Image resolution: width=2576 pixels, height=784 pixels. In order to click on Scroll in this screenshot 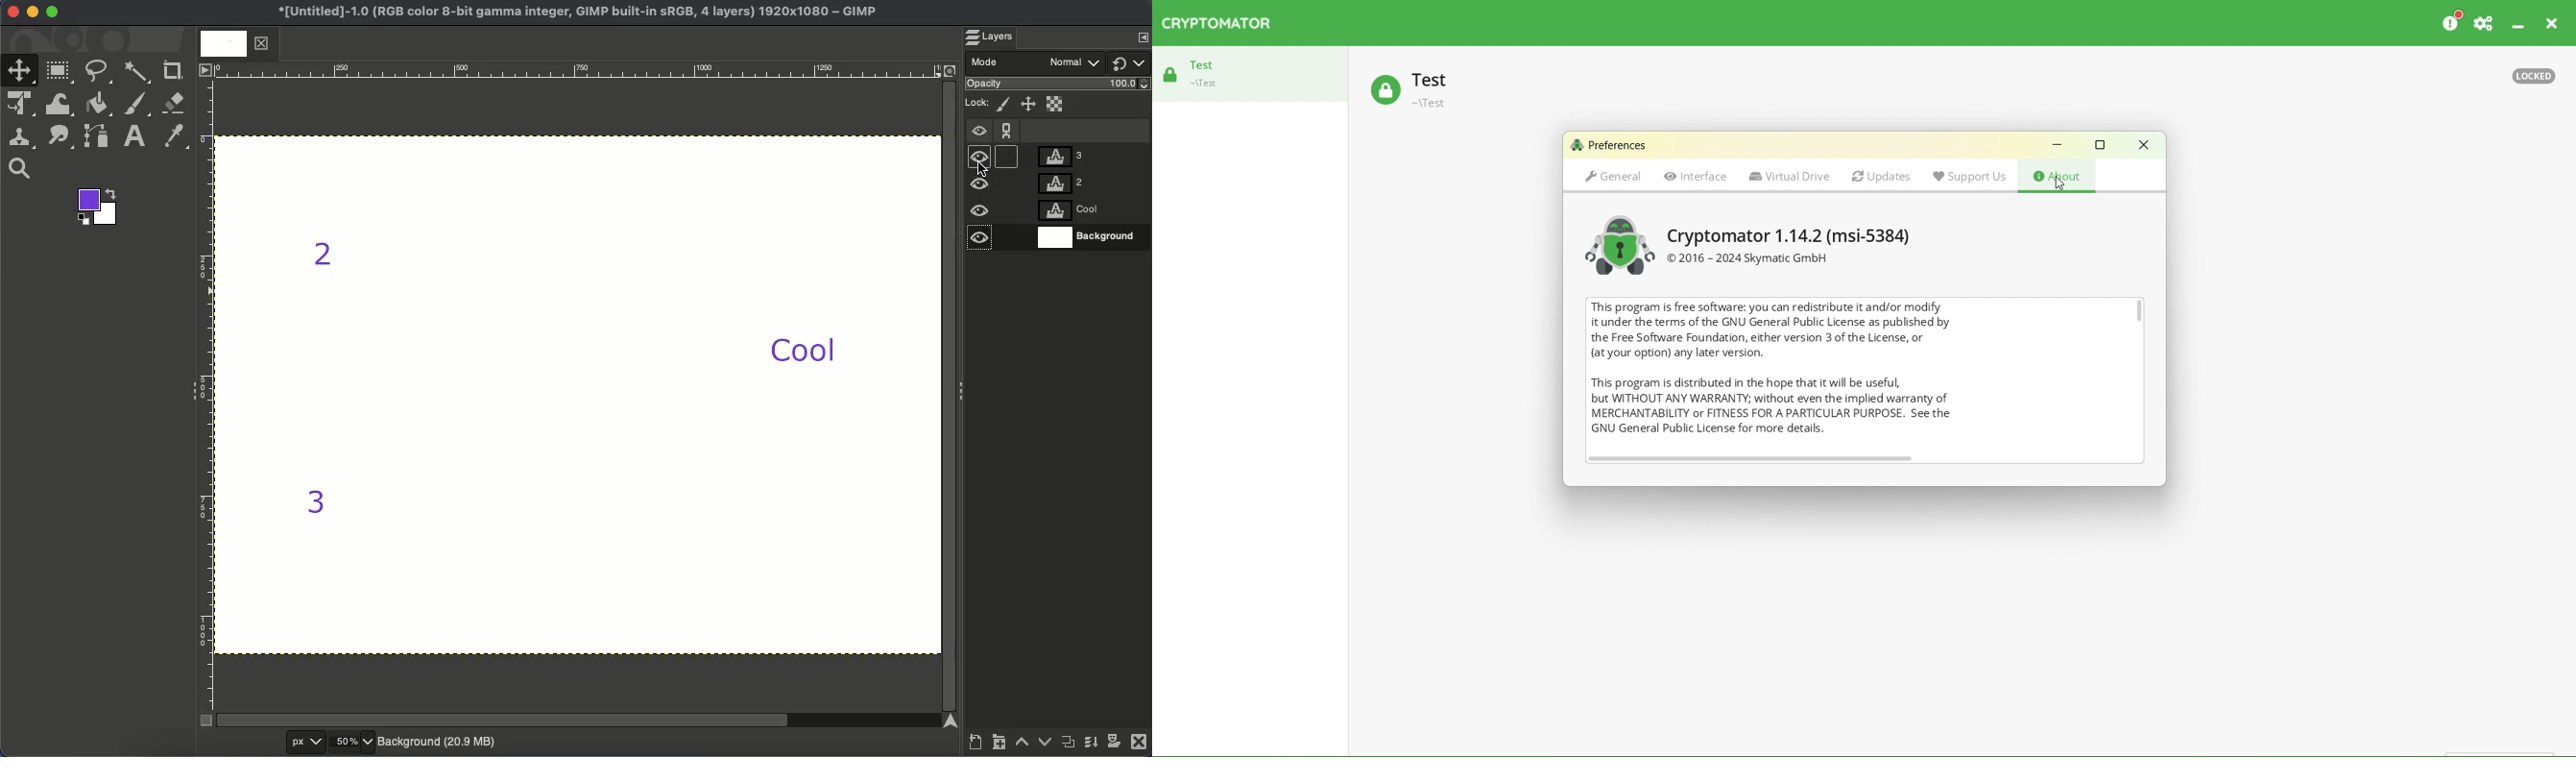, I will do `click(949, 393)`.